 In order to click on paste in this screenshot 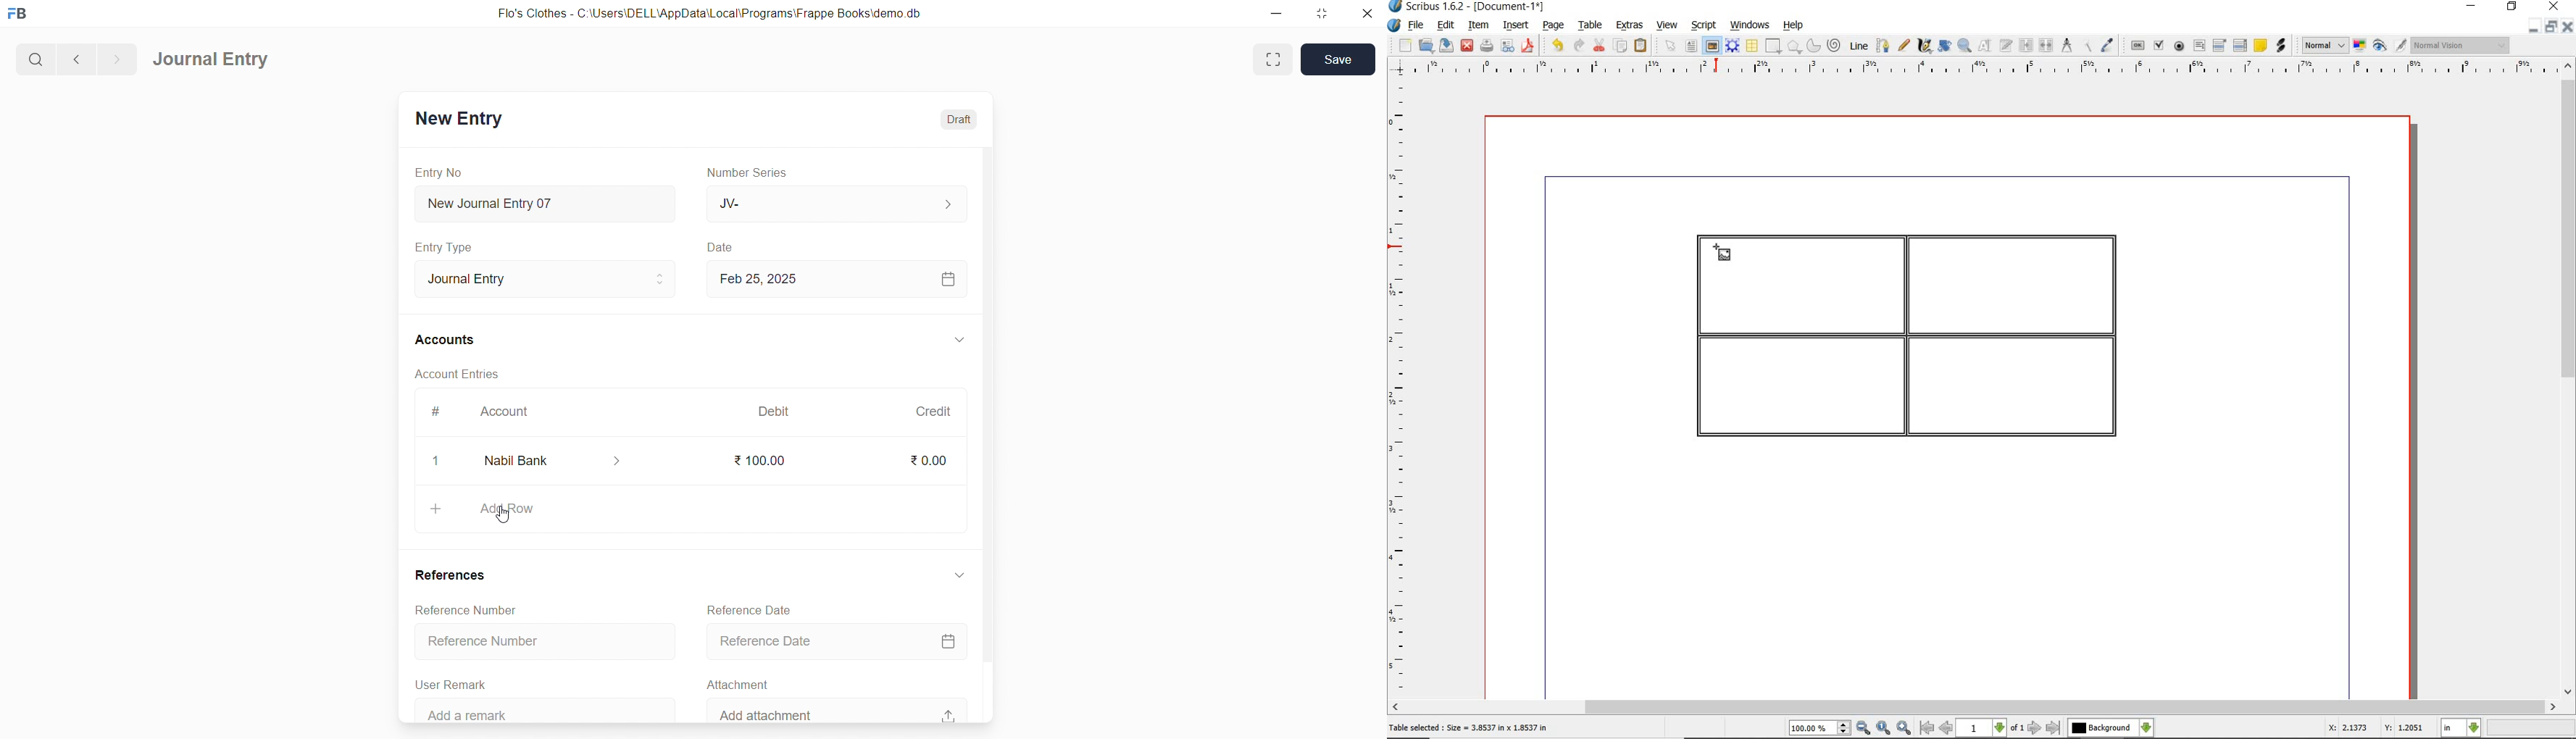, I will do `click(1640, 45)`.